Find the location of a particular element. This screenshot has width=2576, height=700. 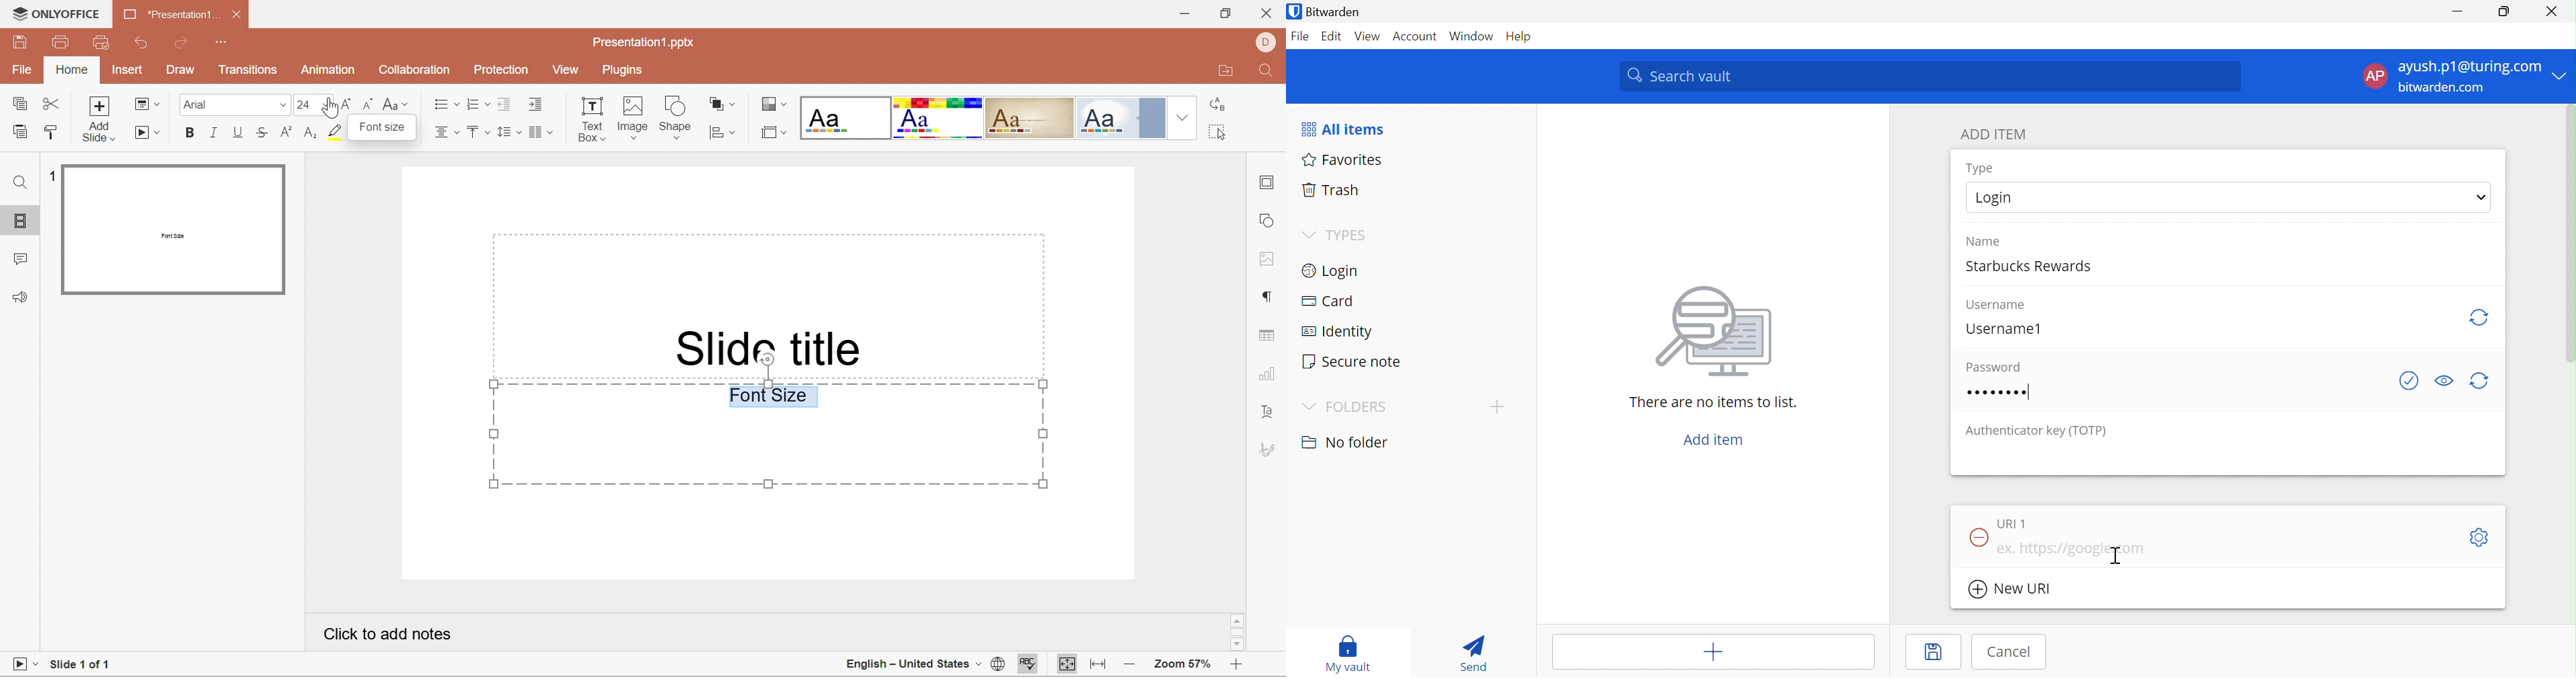

Find is located at coordinates (21, 180).